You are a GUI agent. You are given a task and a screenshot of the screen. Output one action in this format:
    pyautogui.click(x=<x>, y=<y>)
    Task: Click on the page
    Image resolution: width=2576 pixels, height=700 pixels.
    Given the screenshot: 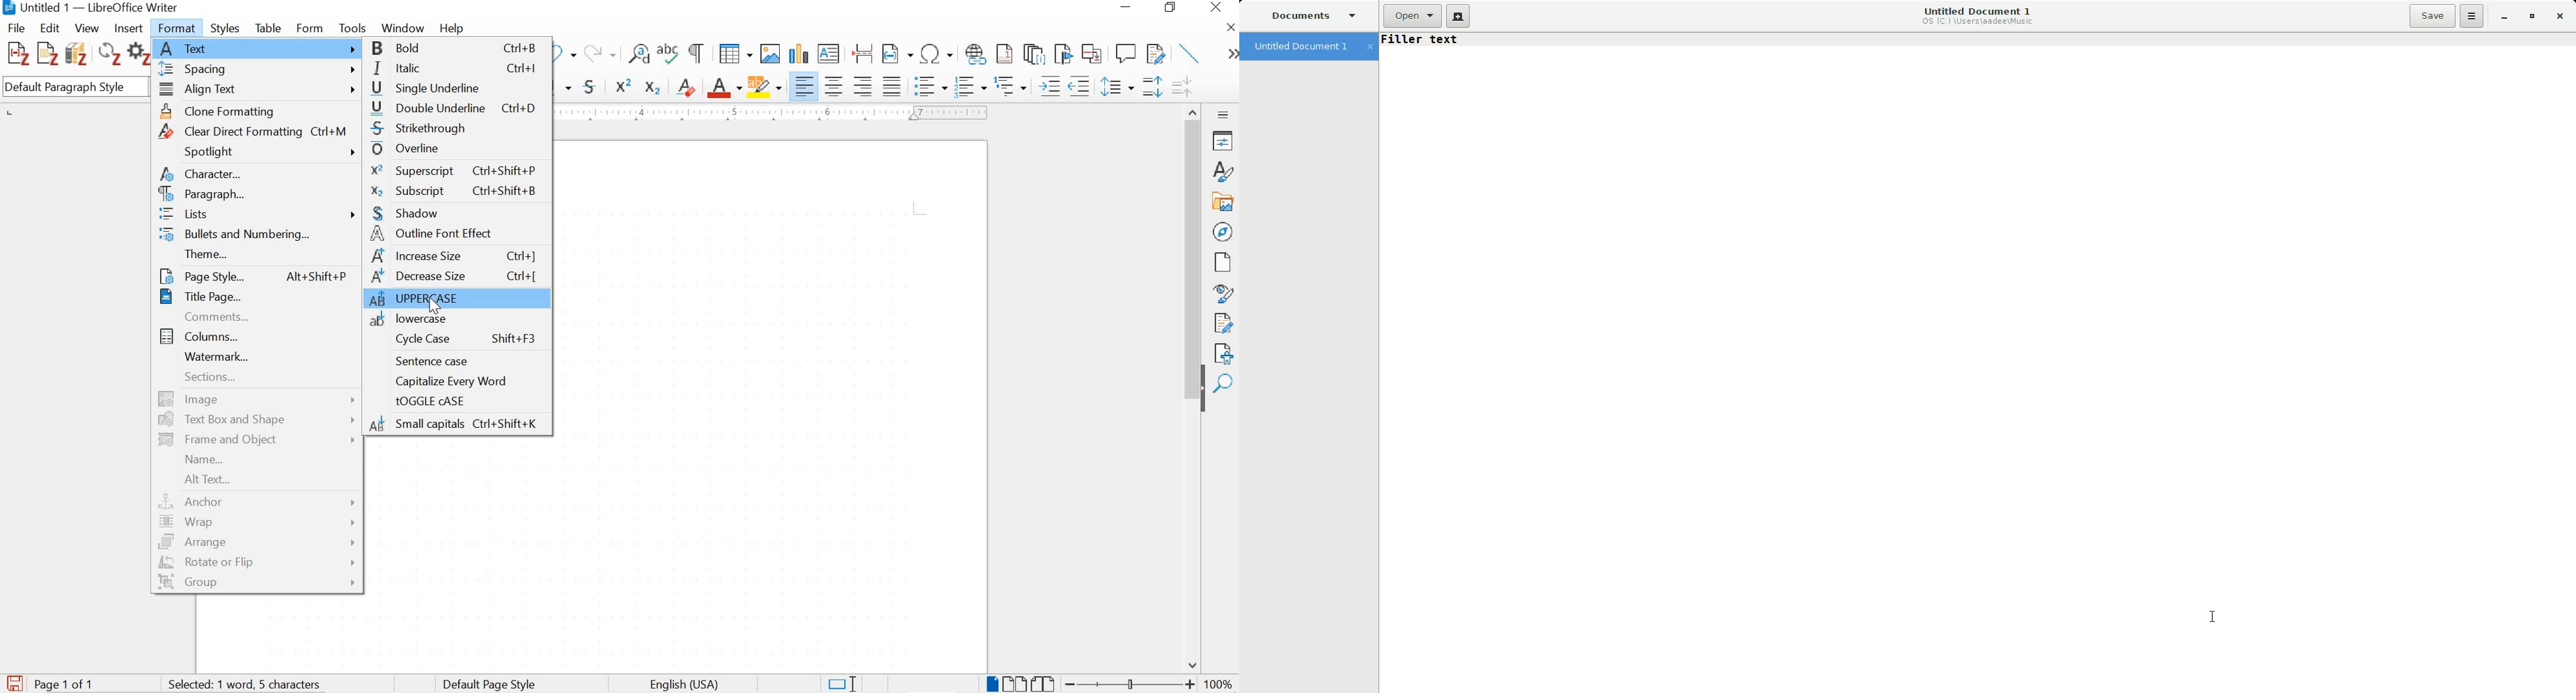 What is the action you would take?
    pyautogui.click(x=1221, y=262)
    